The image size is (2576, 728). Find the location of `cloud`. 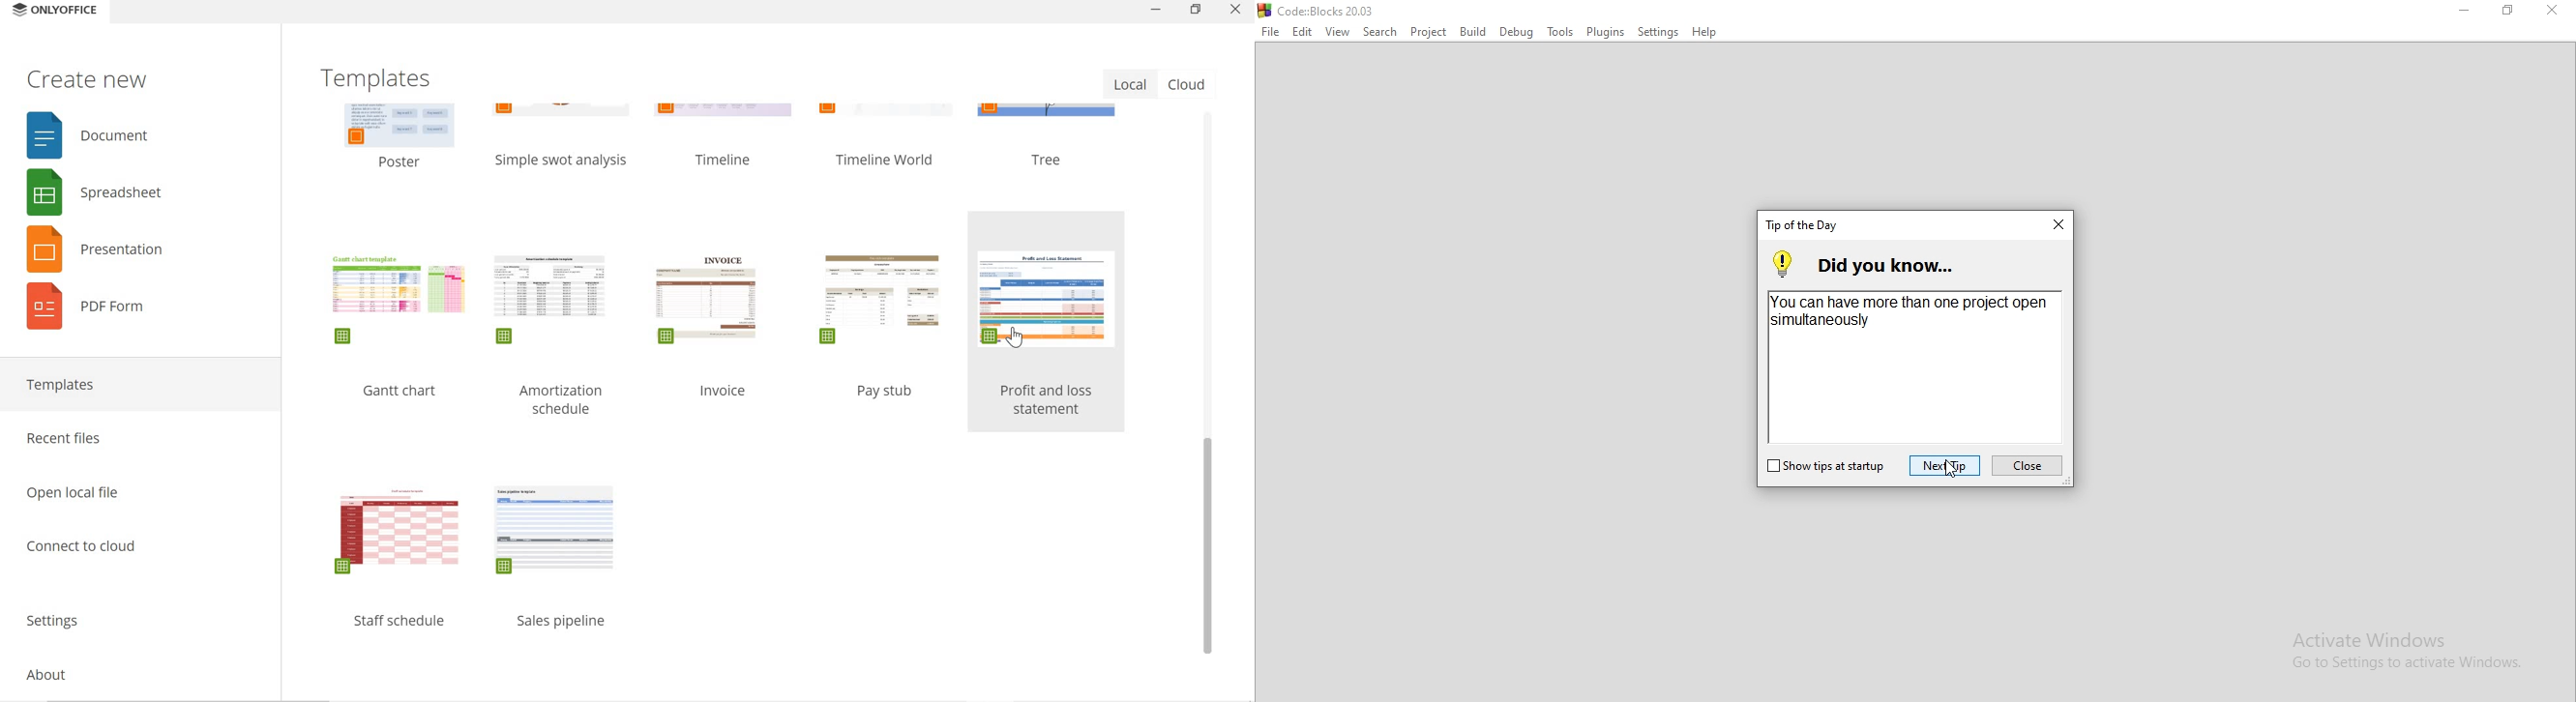

cloud is located at coordinates (1189, 84).